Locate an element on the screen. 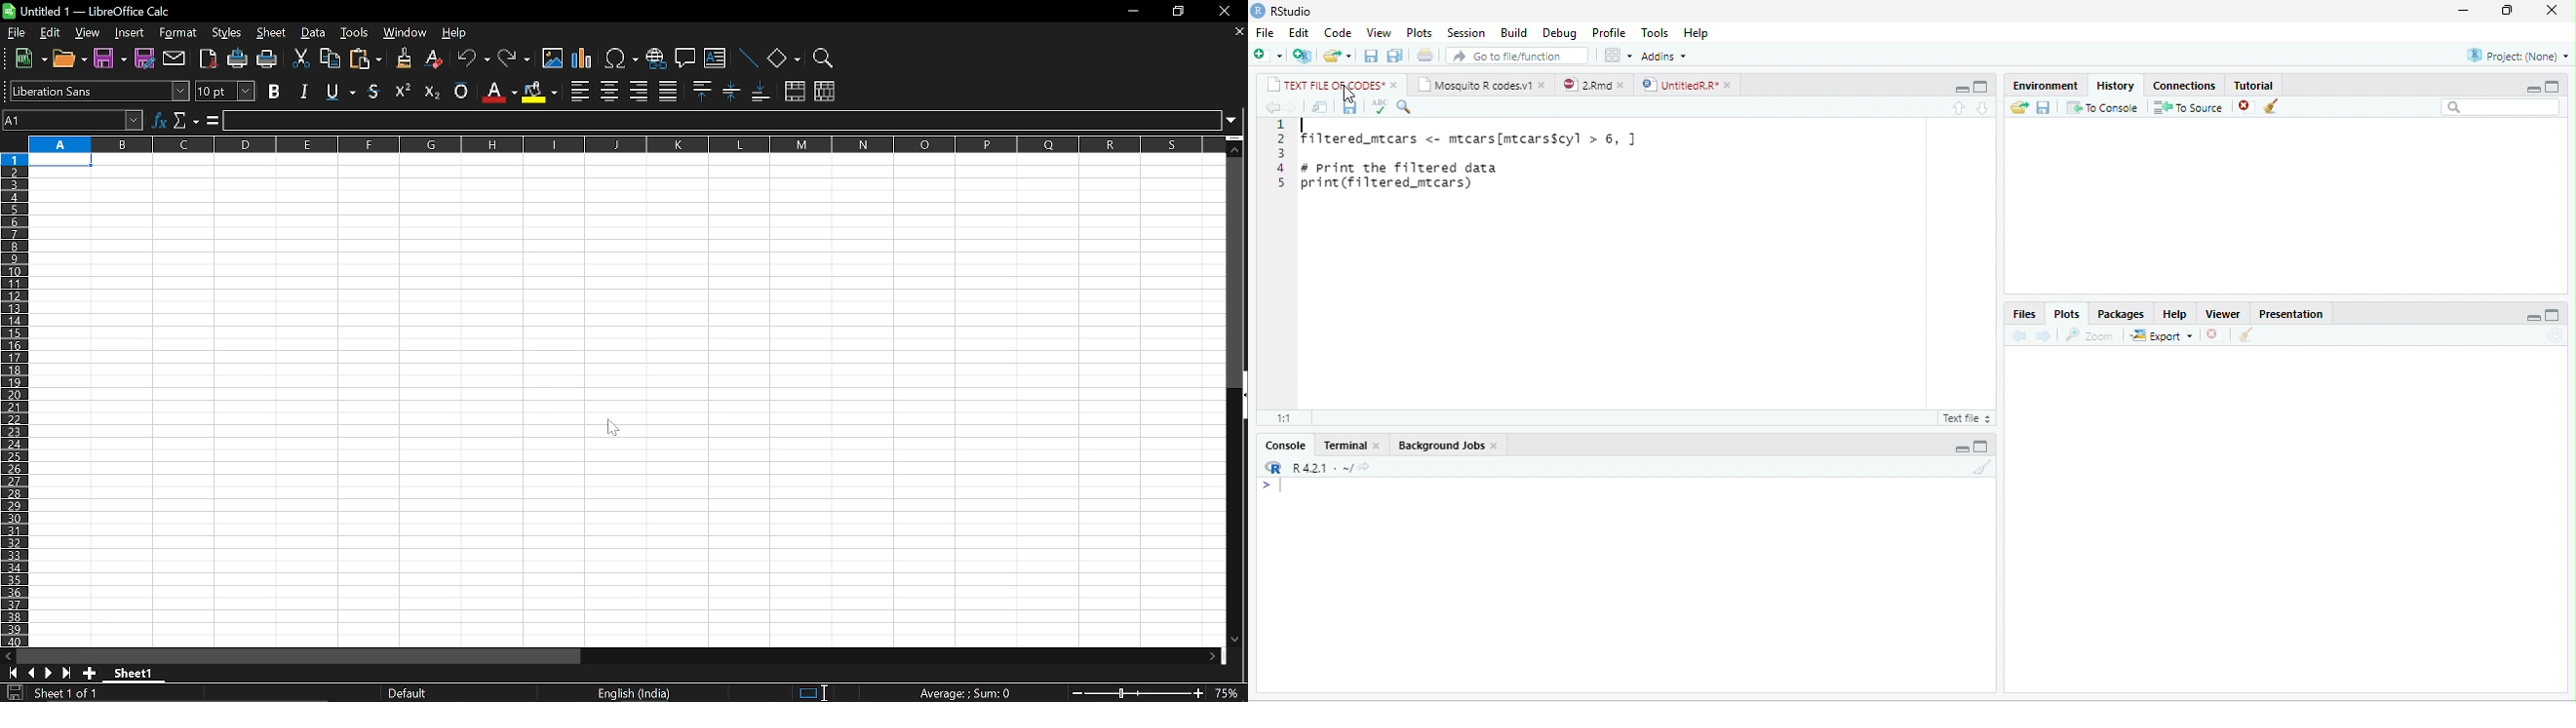 The width and height of the screenshot is (2576, 728). go to last page is located at coordinates (68, 674).